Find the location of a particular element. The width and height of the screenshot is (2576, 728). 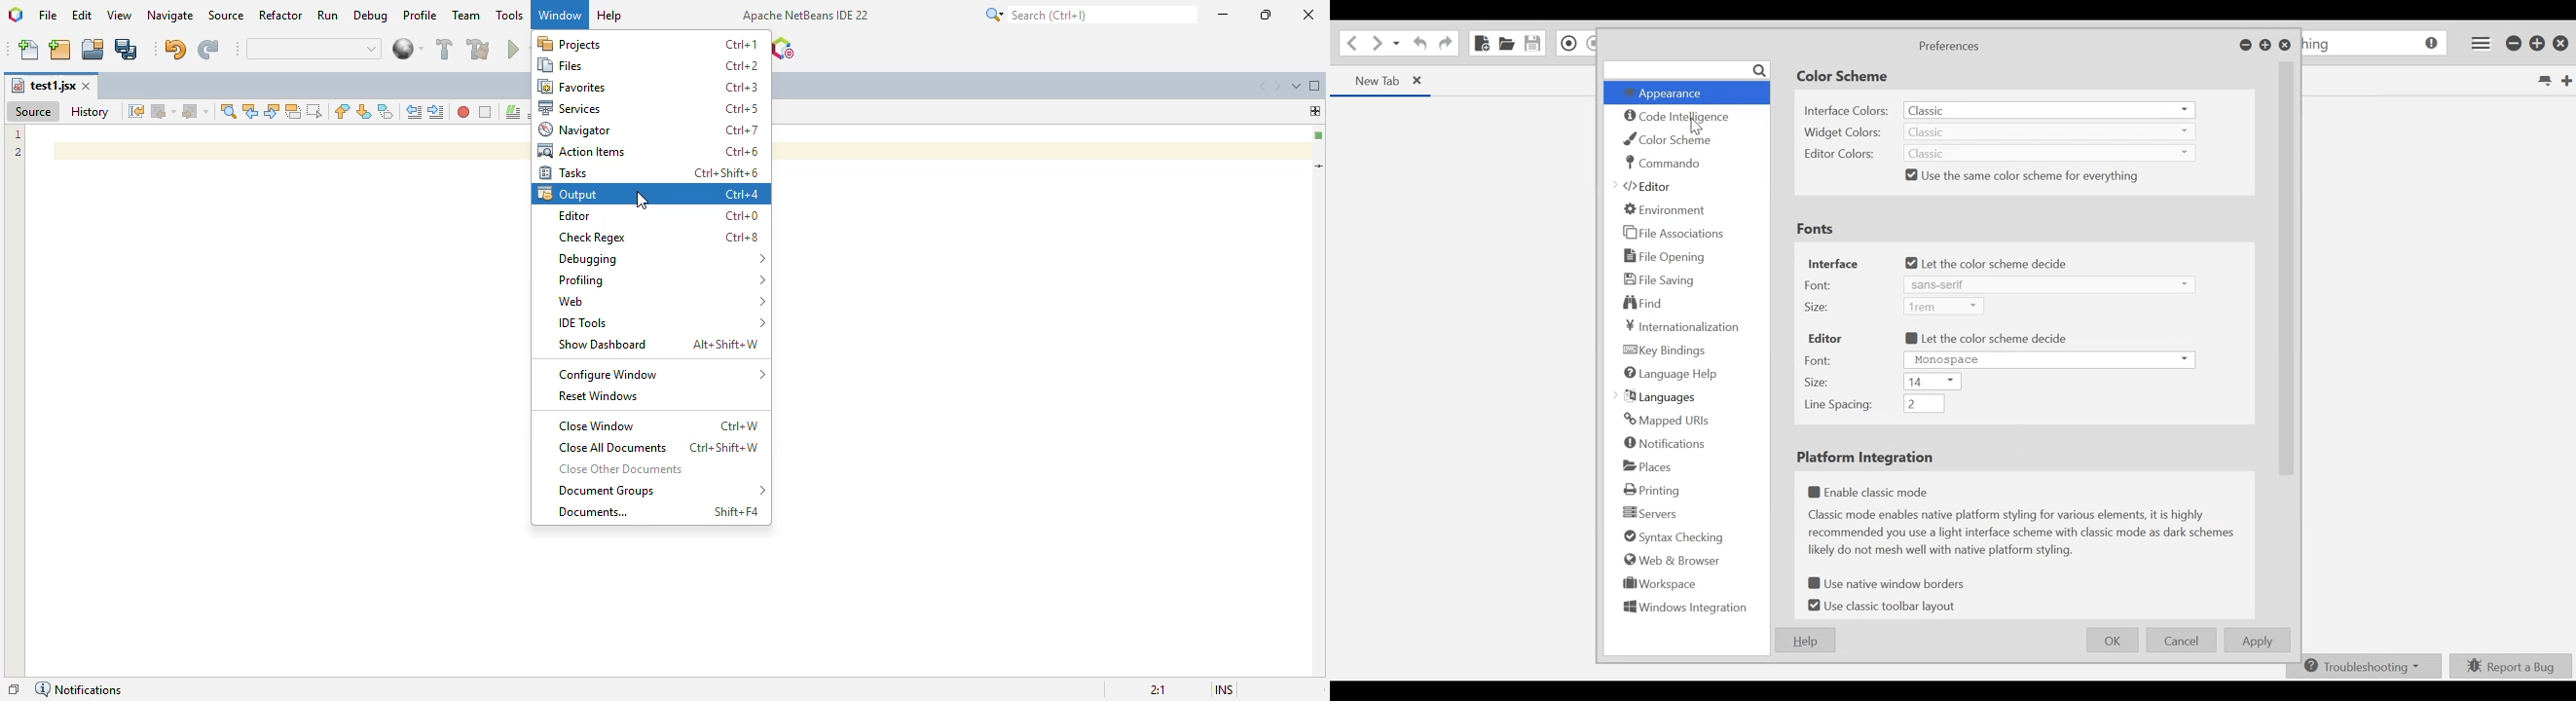

next bookmark is located at coordinates (364, 111).